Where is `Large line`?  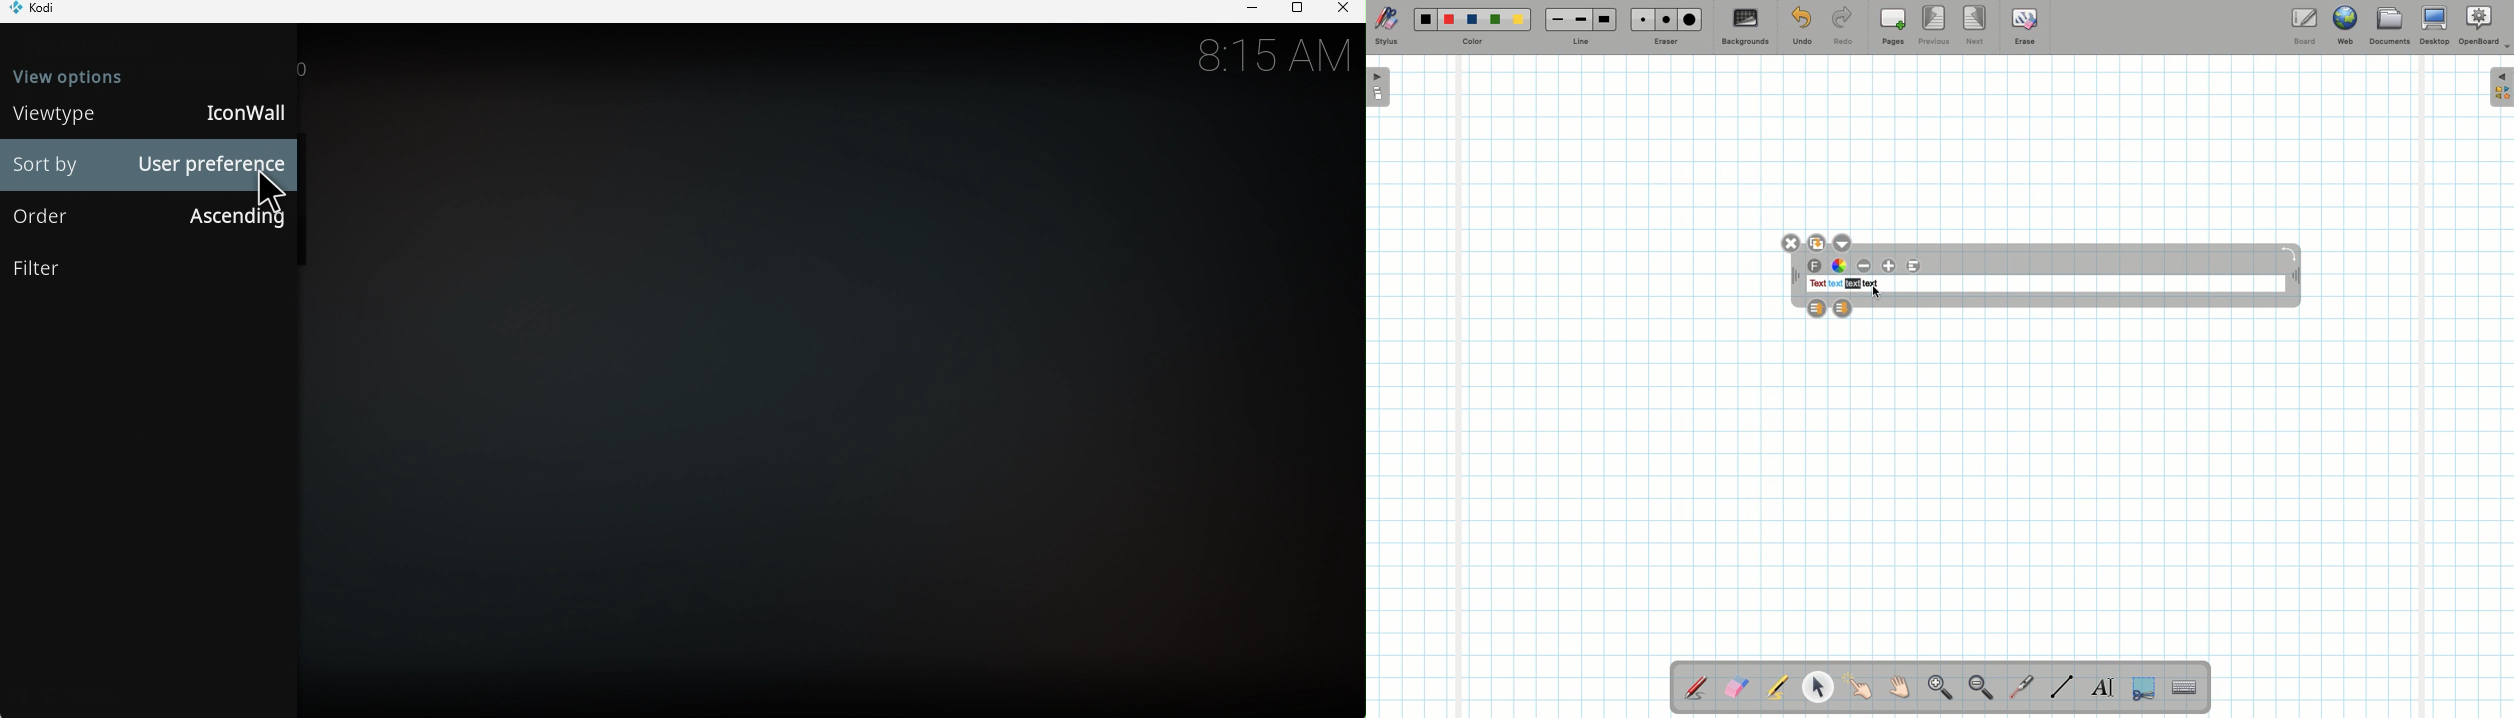 Large line is located at coordinates (1605, 19).